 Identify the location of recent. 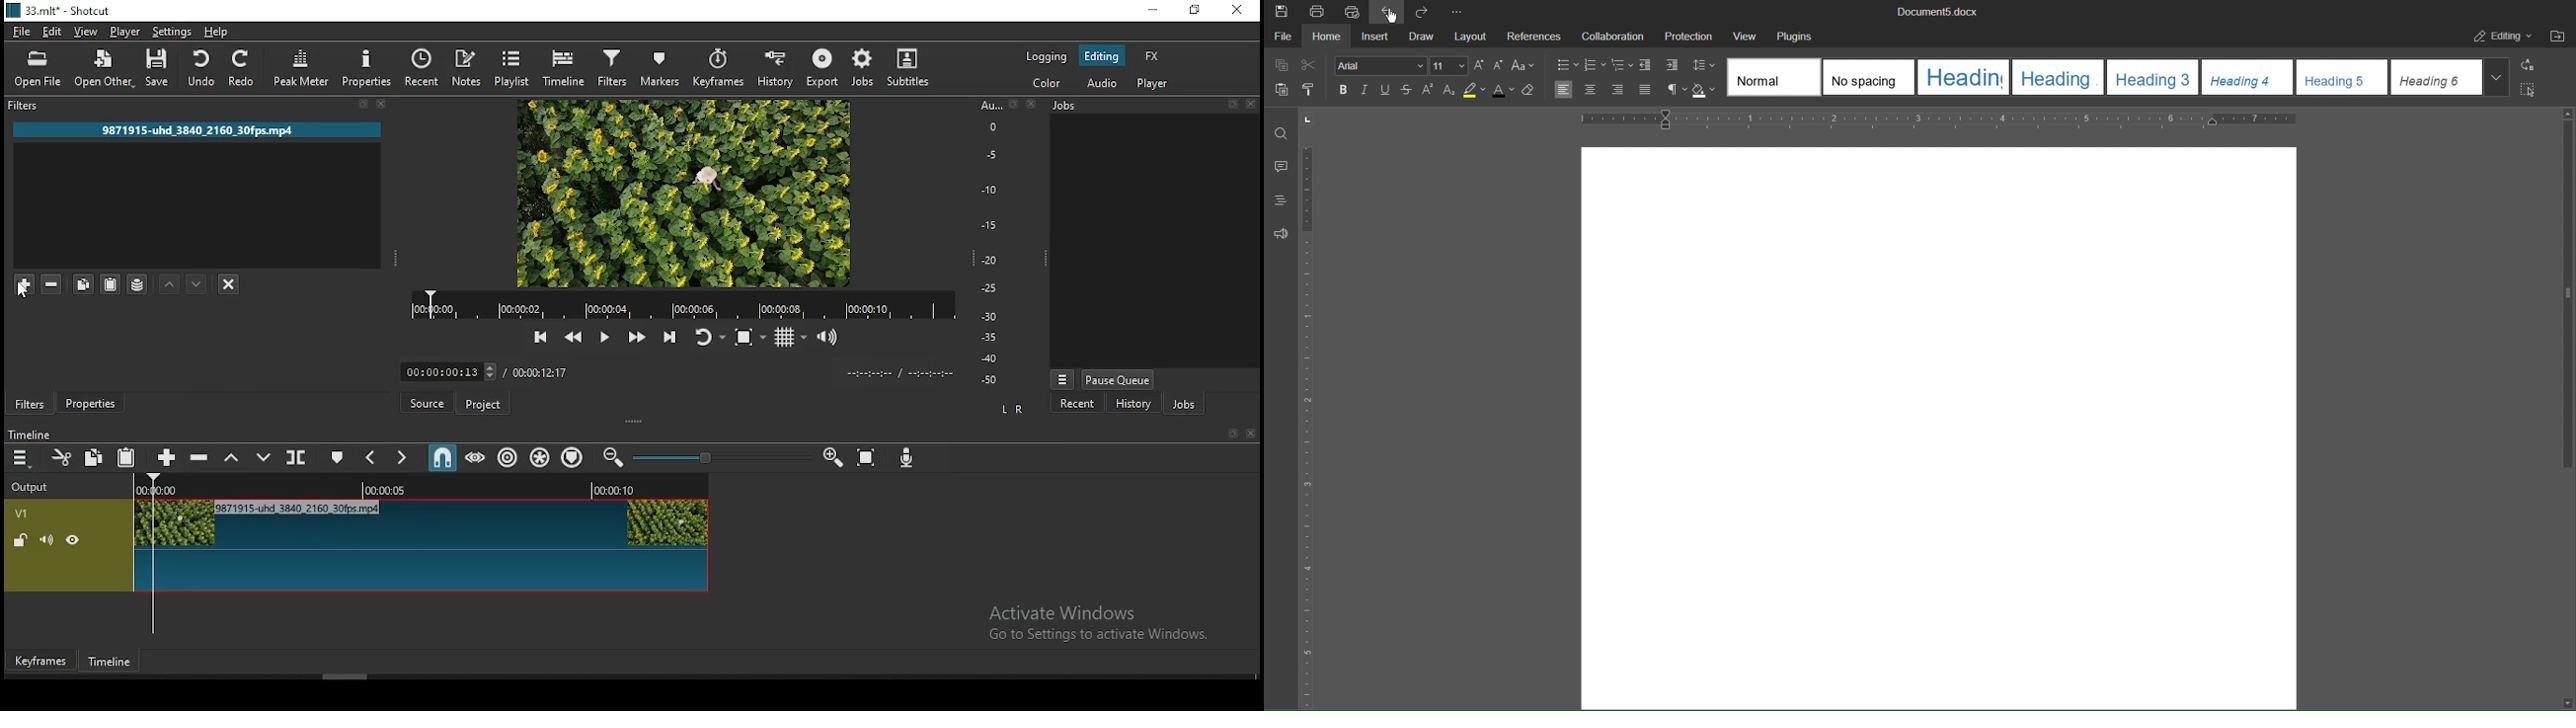
(1078, 407).